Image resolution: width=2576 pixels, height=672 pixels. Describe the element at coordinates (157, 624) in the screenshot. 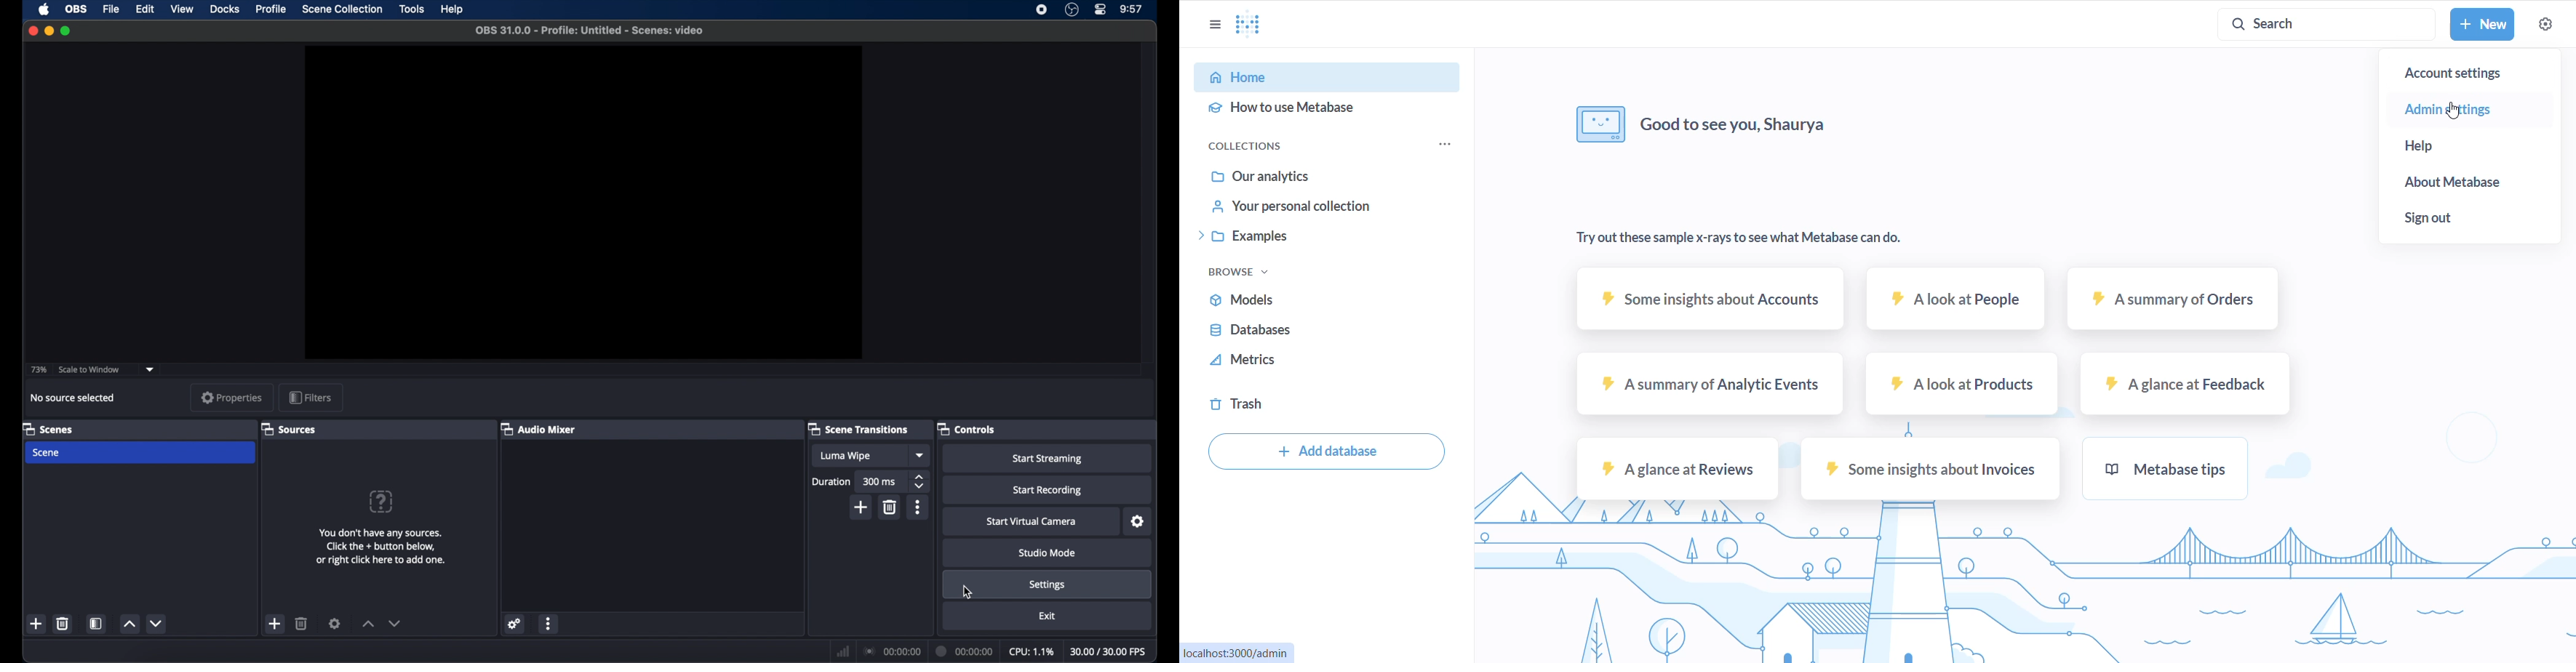

I see `decrement` at that location.